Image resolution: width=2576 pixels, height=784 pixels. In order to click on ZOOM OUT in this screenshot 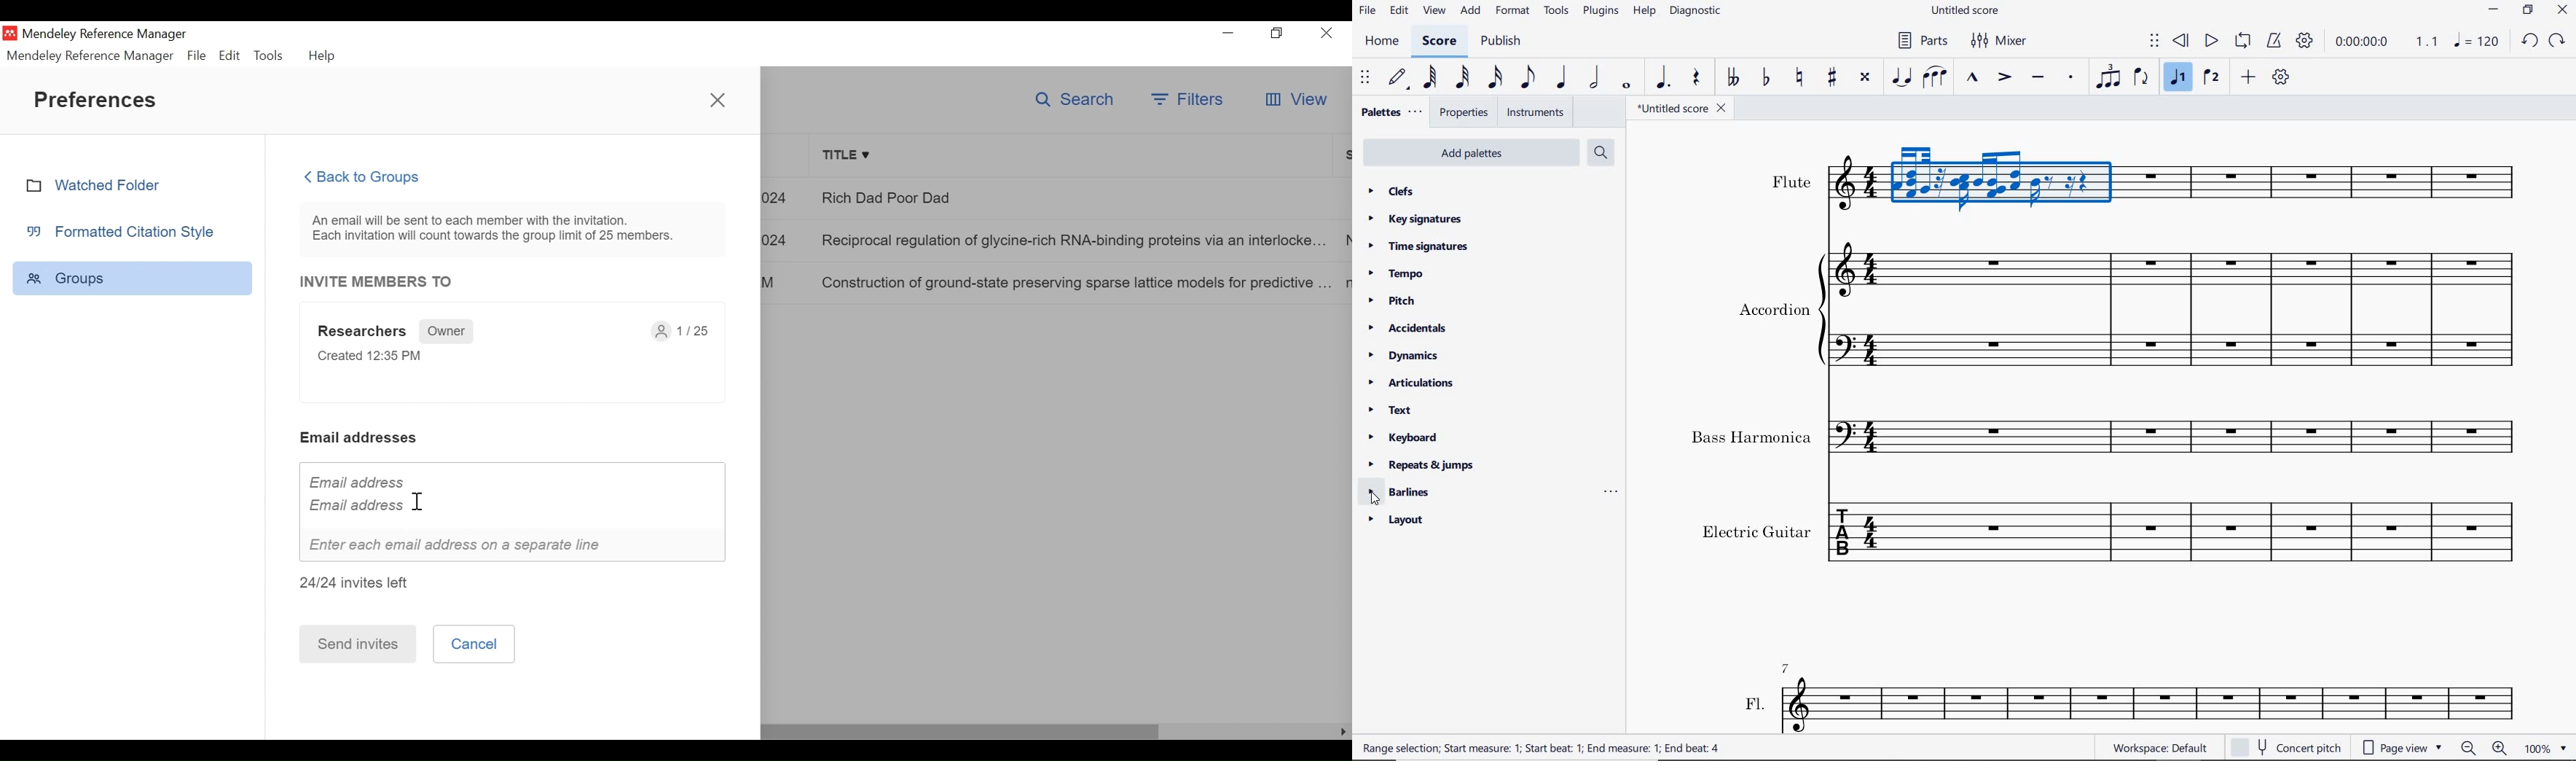, I will do `click(2468, 749)`.